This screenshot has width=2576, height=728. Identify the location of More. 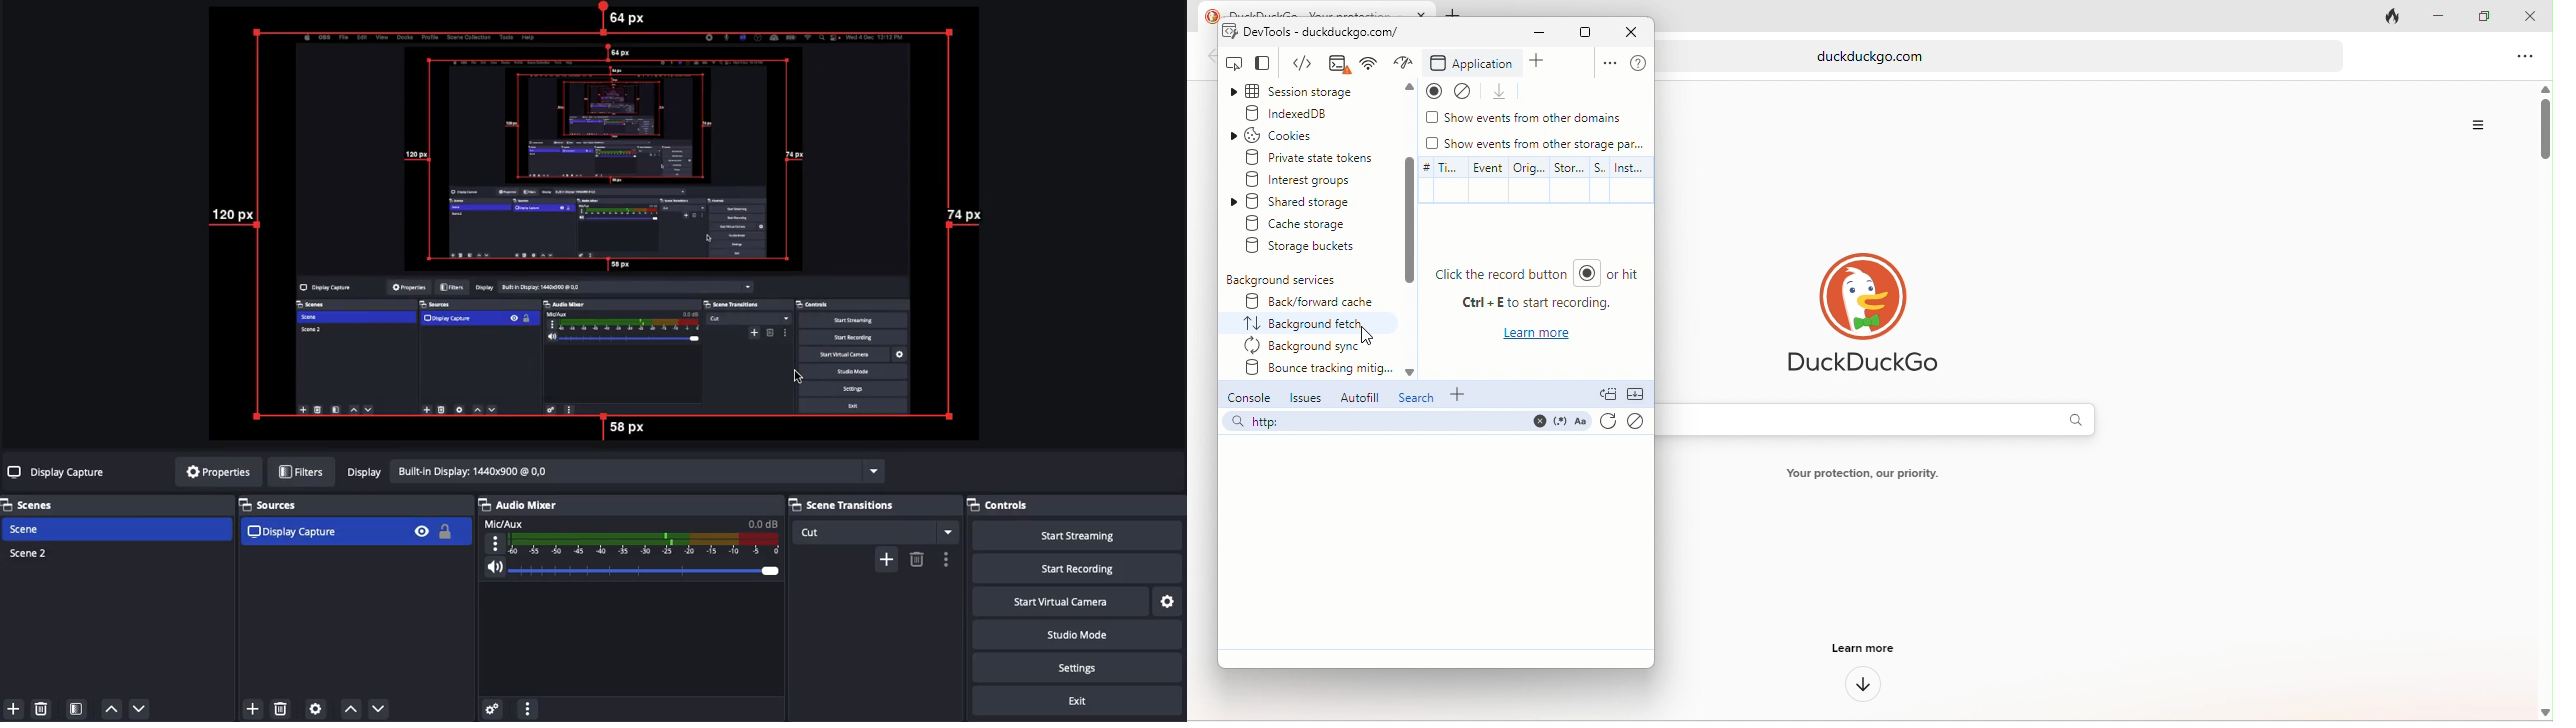
(527, 707).